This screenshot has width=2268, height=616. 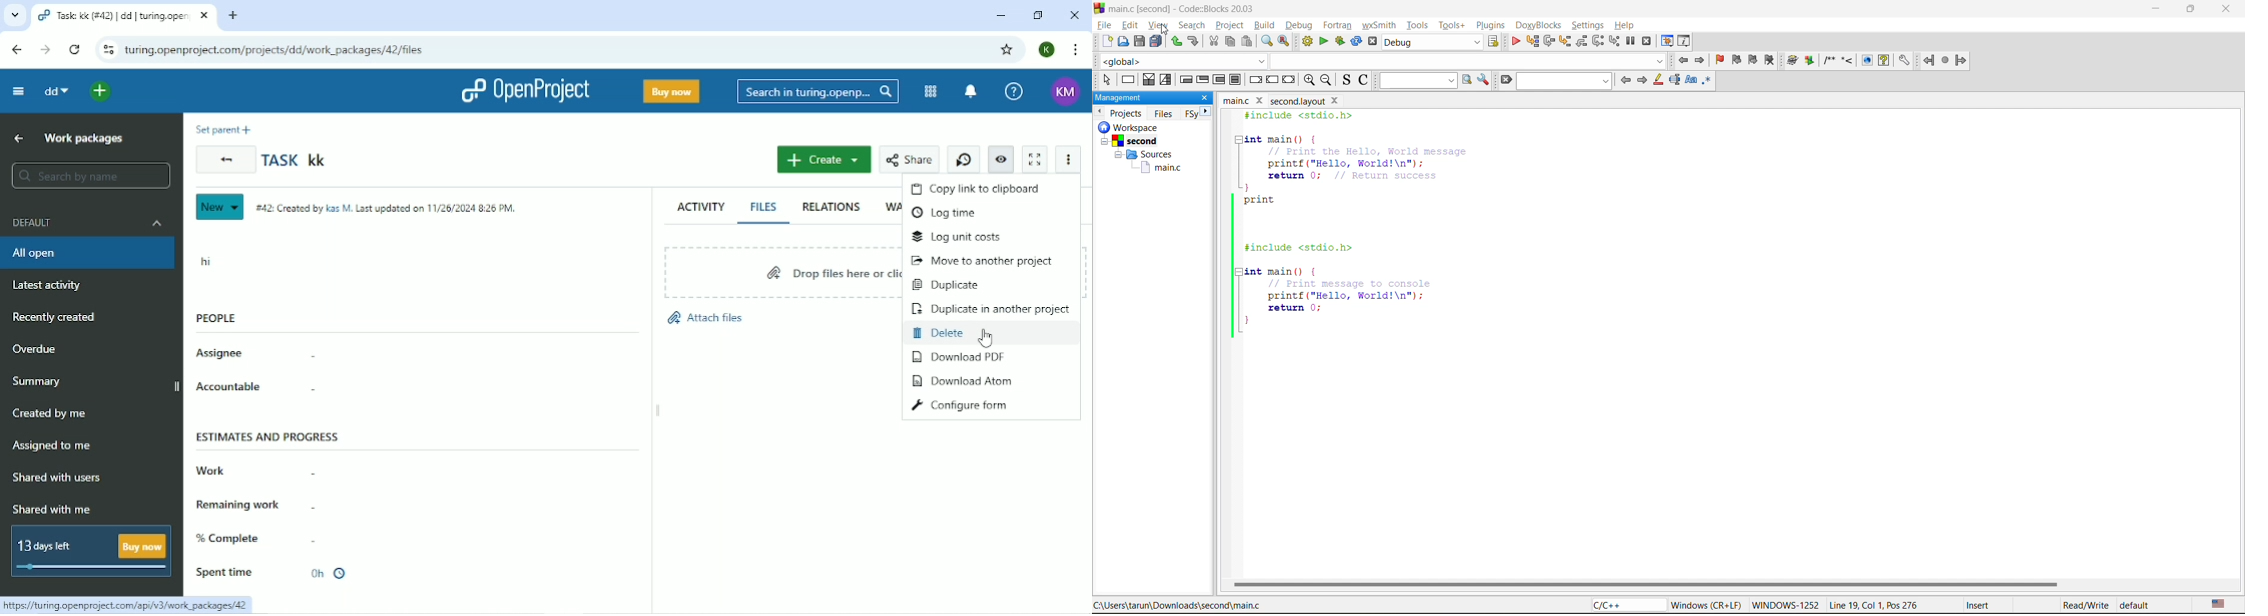 What do you see at coordinates (969, 90) in the screenshot?
I see `To notification center` at bounding box center [969, 90].